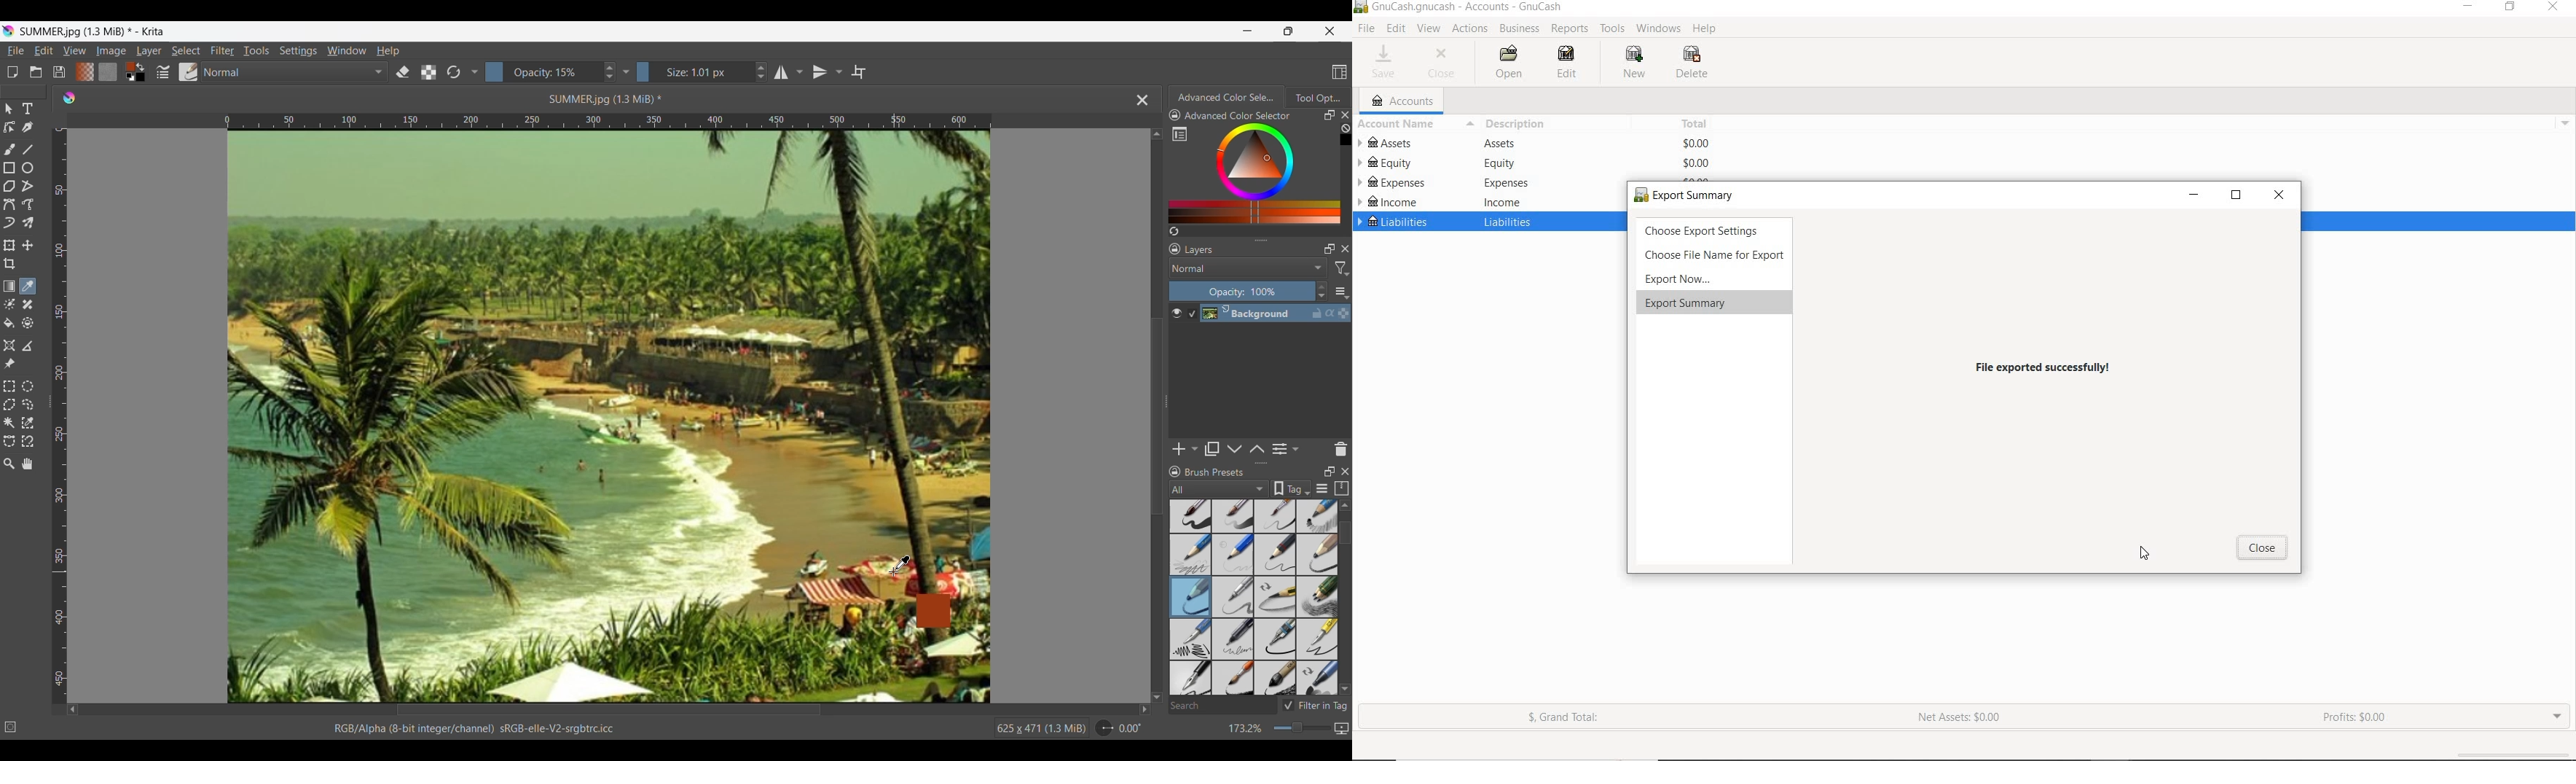  I want to click on Rectangle tool, so click(10, 168).